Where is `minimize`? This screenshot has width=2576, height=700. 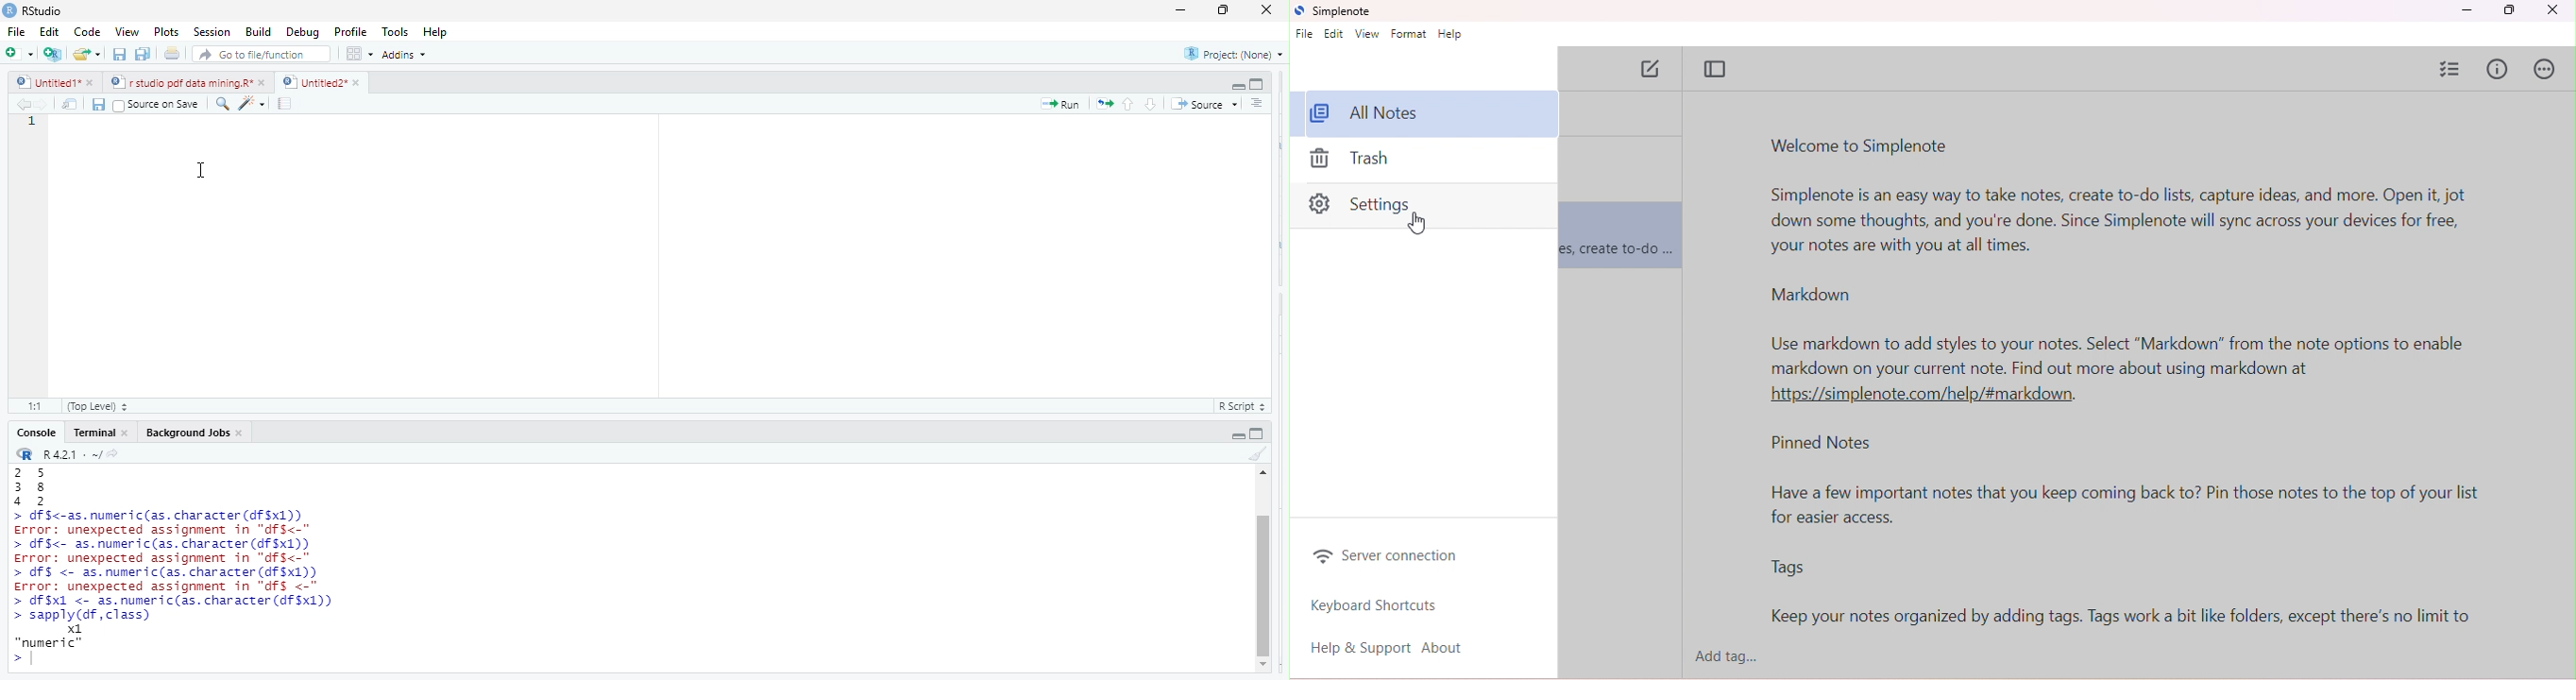 minimize is located at coordinates (1177, 11).